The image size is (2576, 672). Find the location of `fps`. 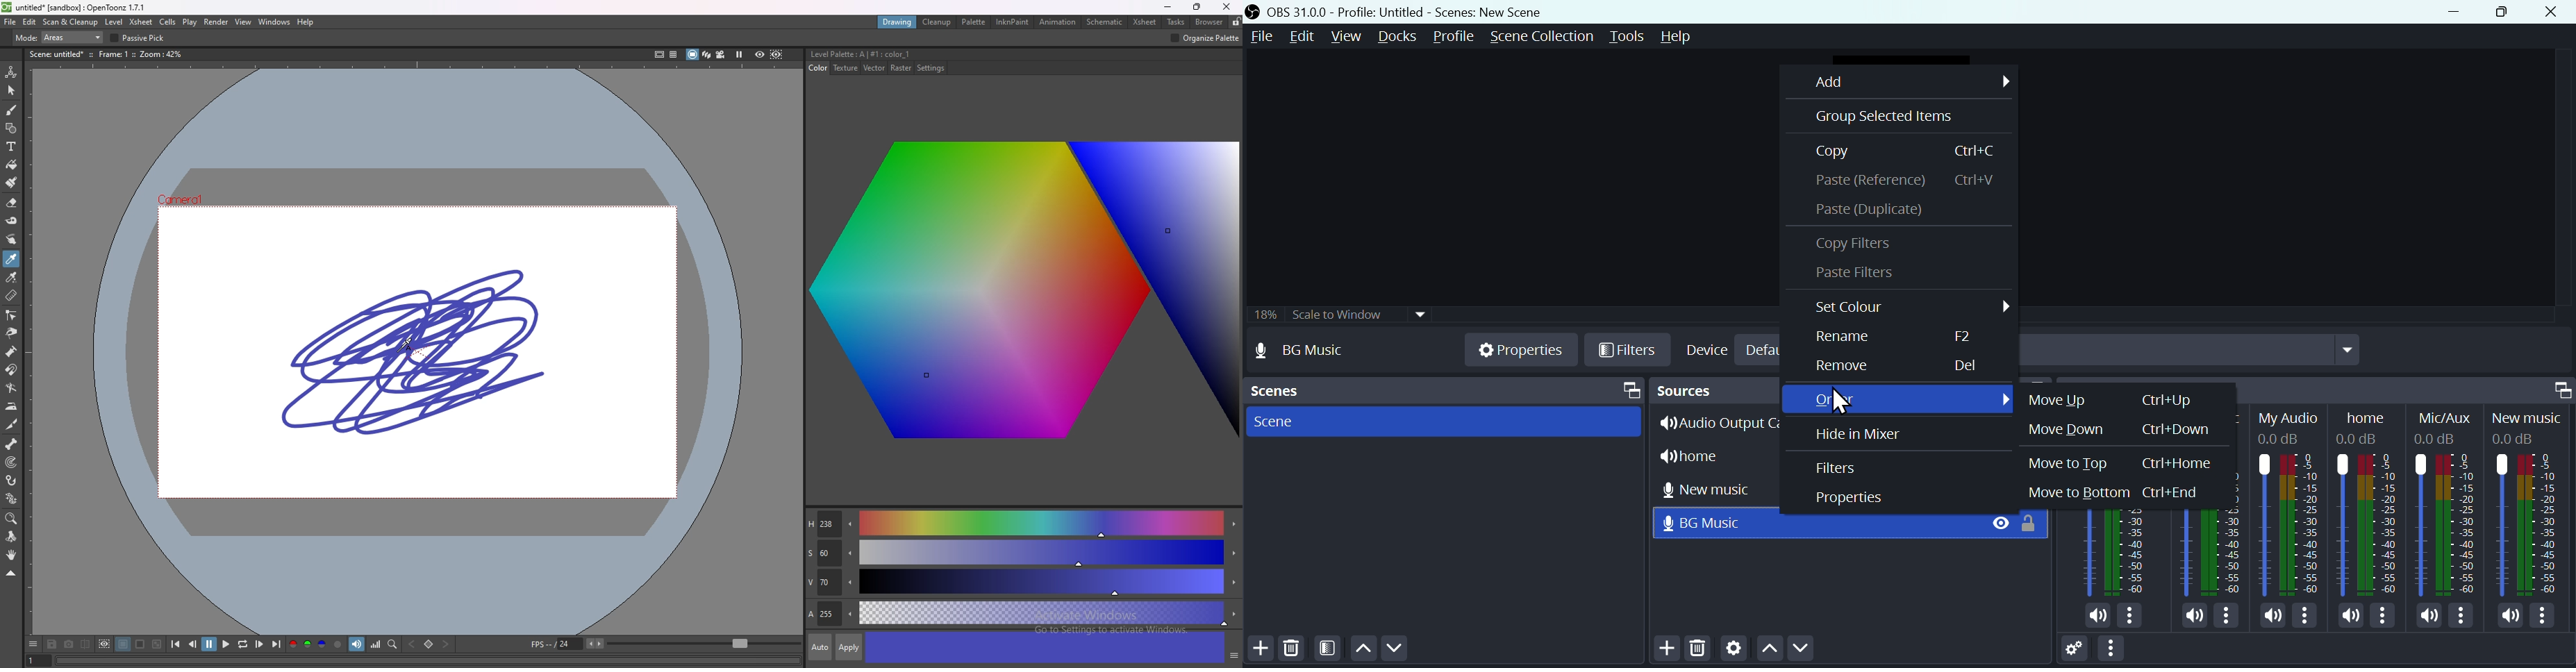

fps is located at coordinates (568, 643).